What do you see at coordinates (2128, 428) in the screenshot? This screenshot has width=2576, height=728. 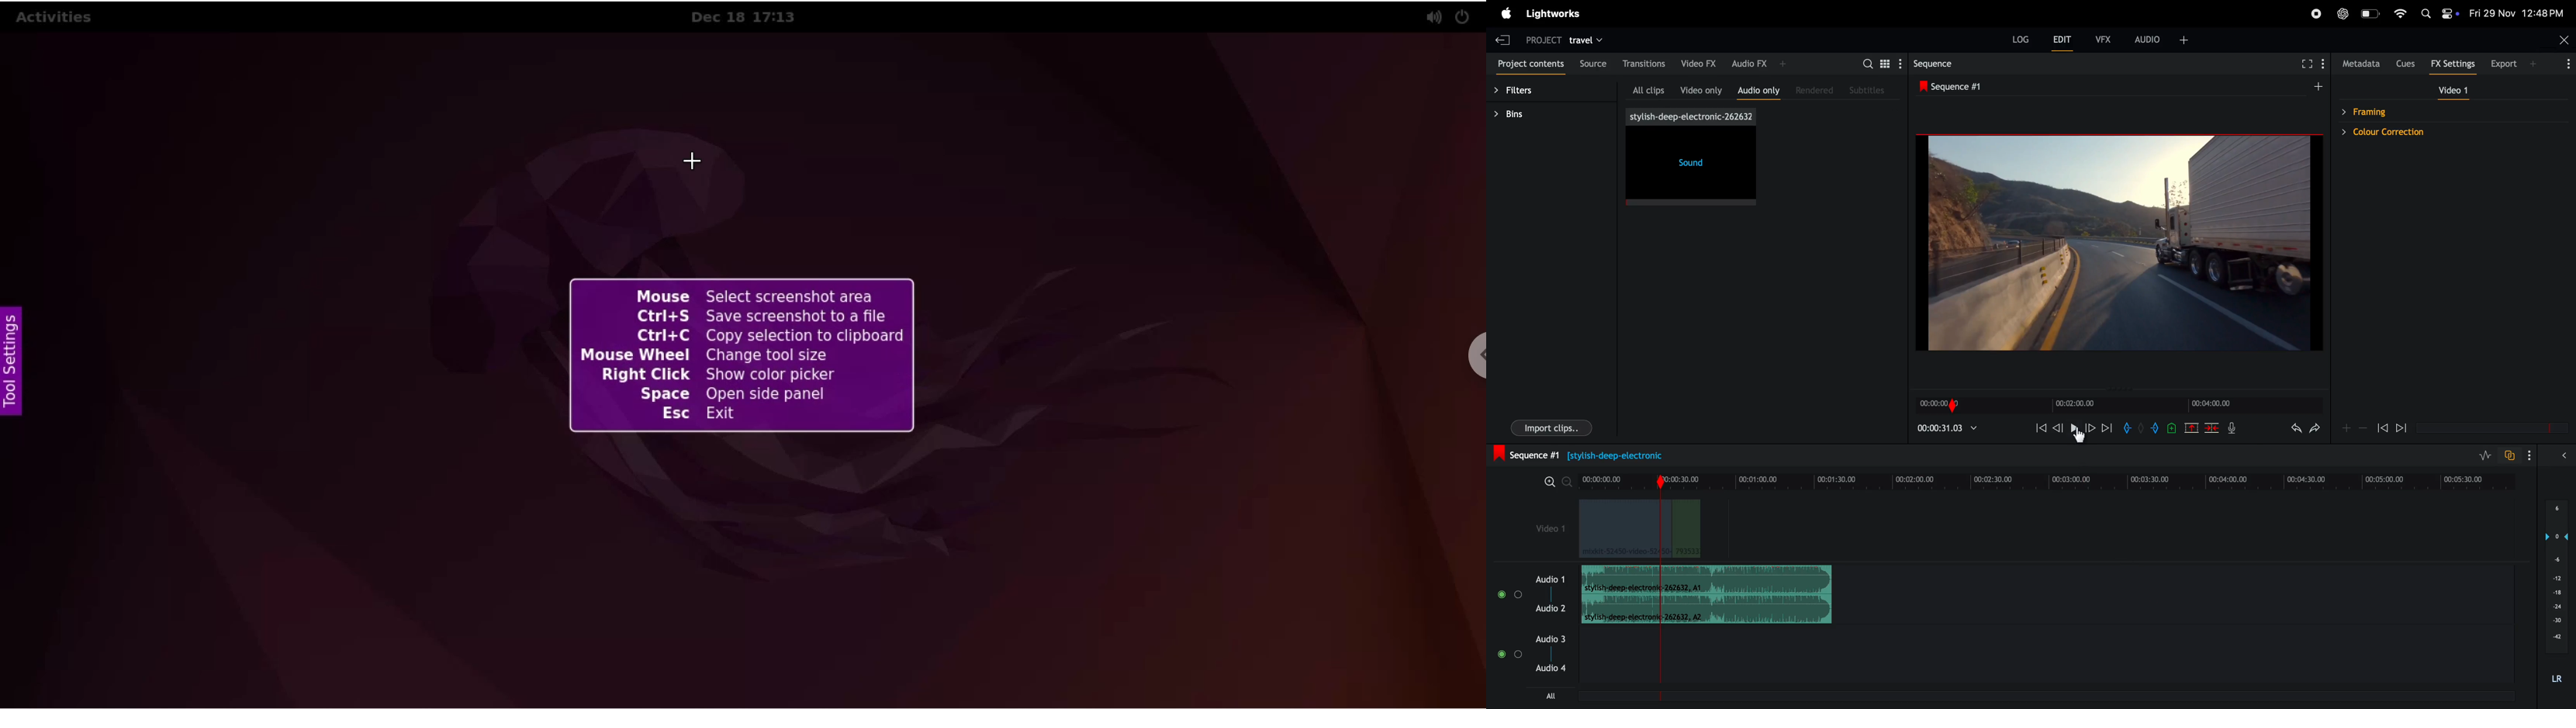 I see `add in mark in current postion` at bounding box center [2128, 428].